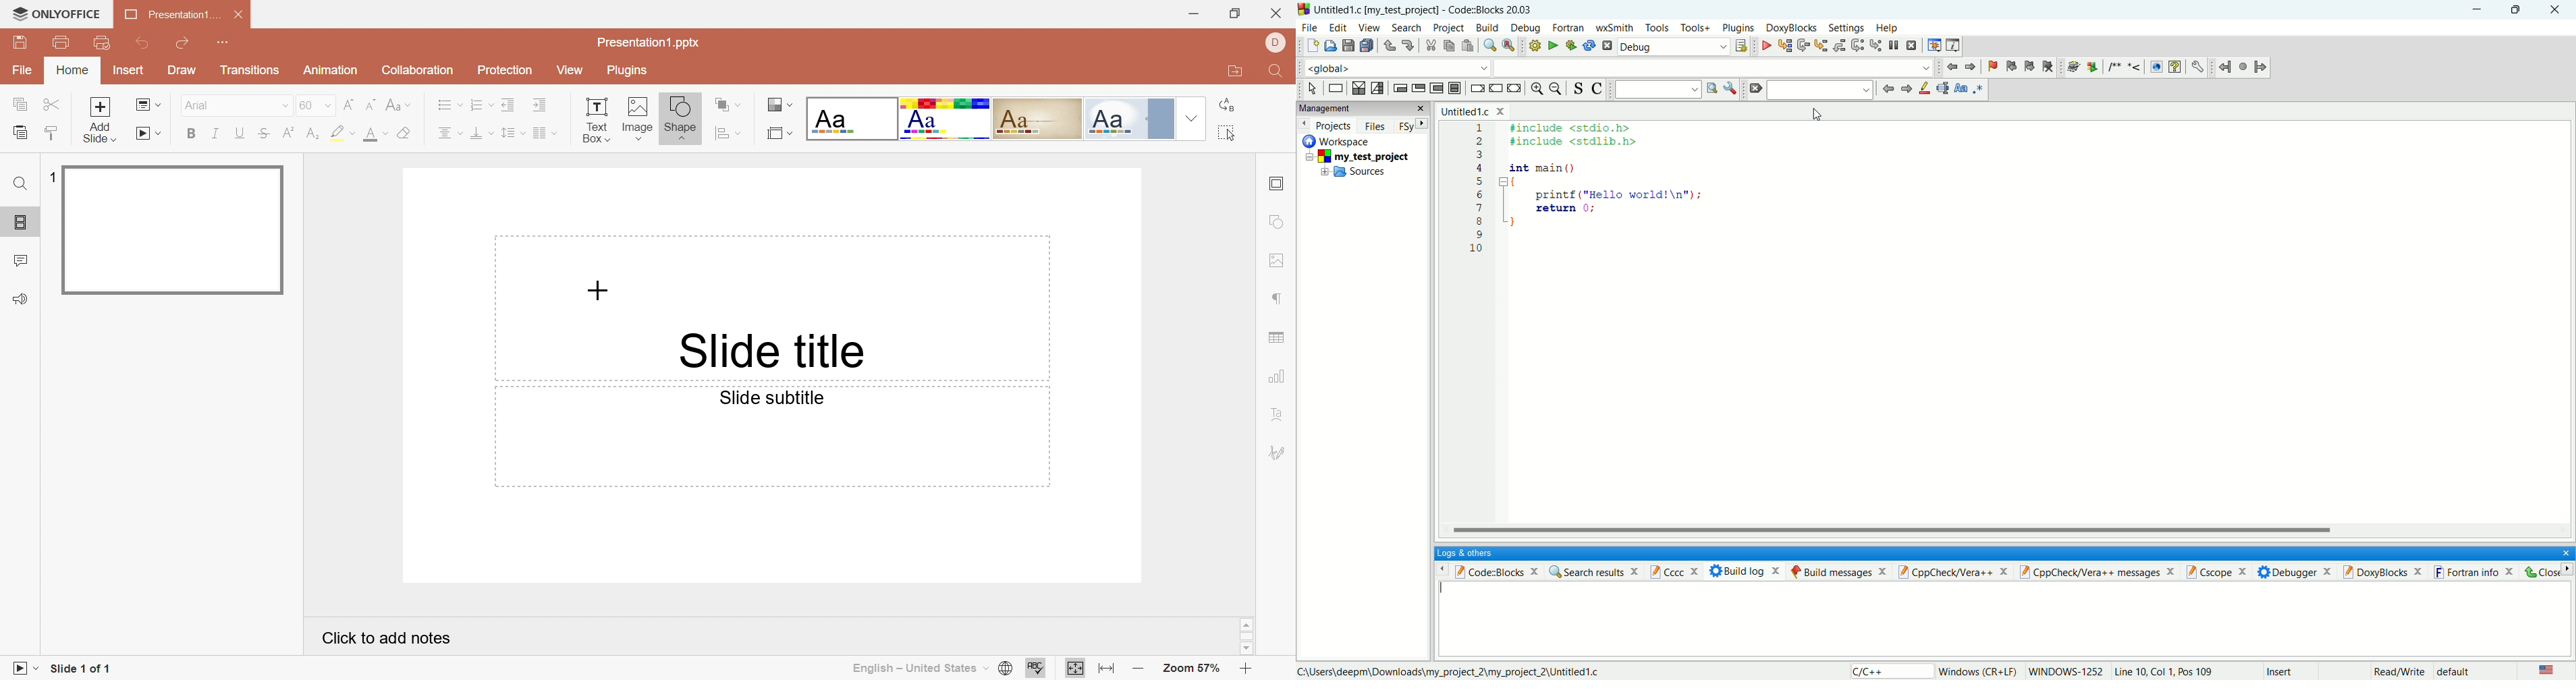 This screenshot has height=700, width=2576. Describe the element at coordinates (1533, 45) in the screenshot. I see `build` at that location.